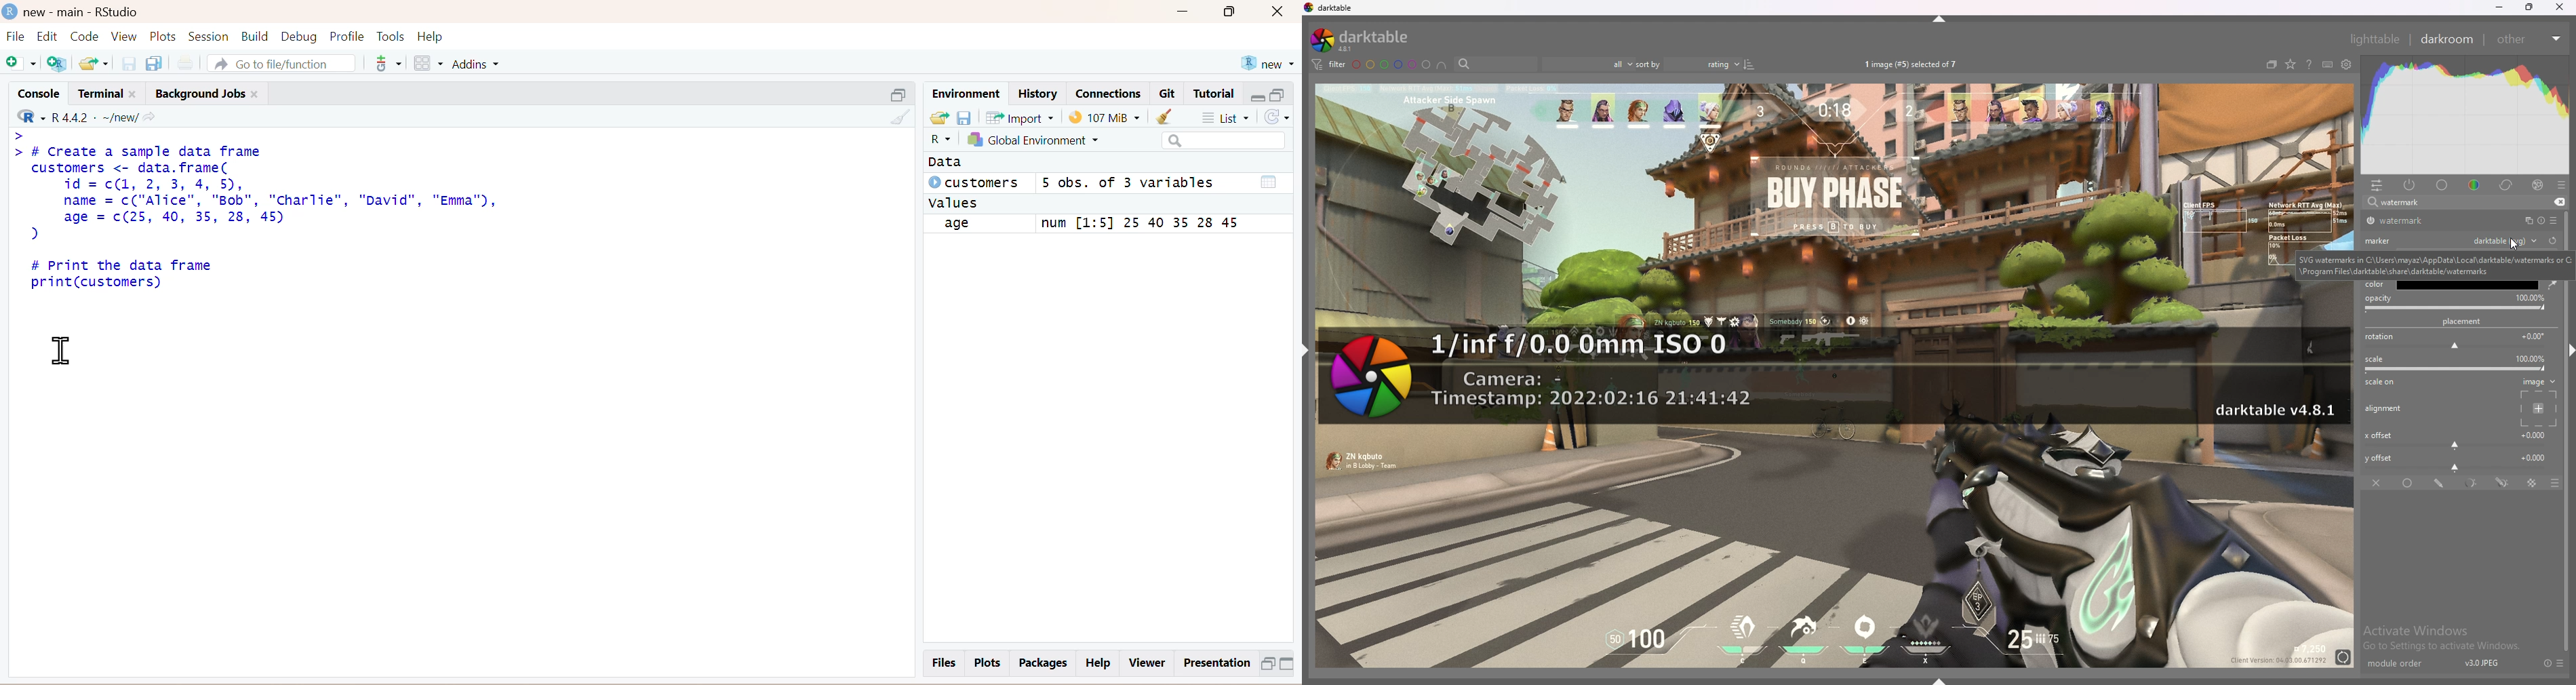 This screenshot has width=2576, height=700. I want to click on - R442 - ~/new/, so click(102, 115).